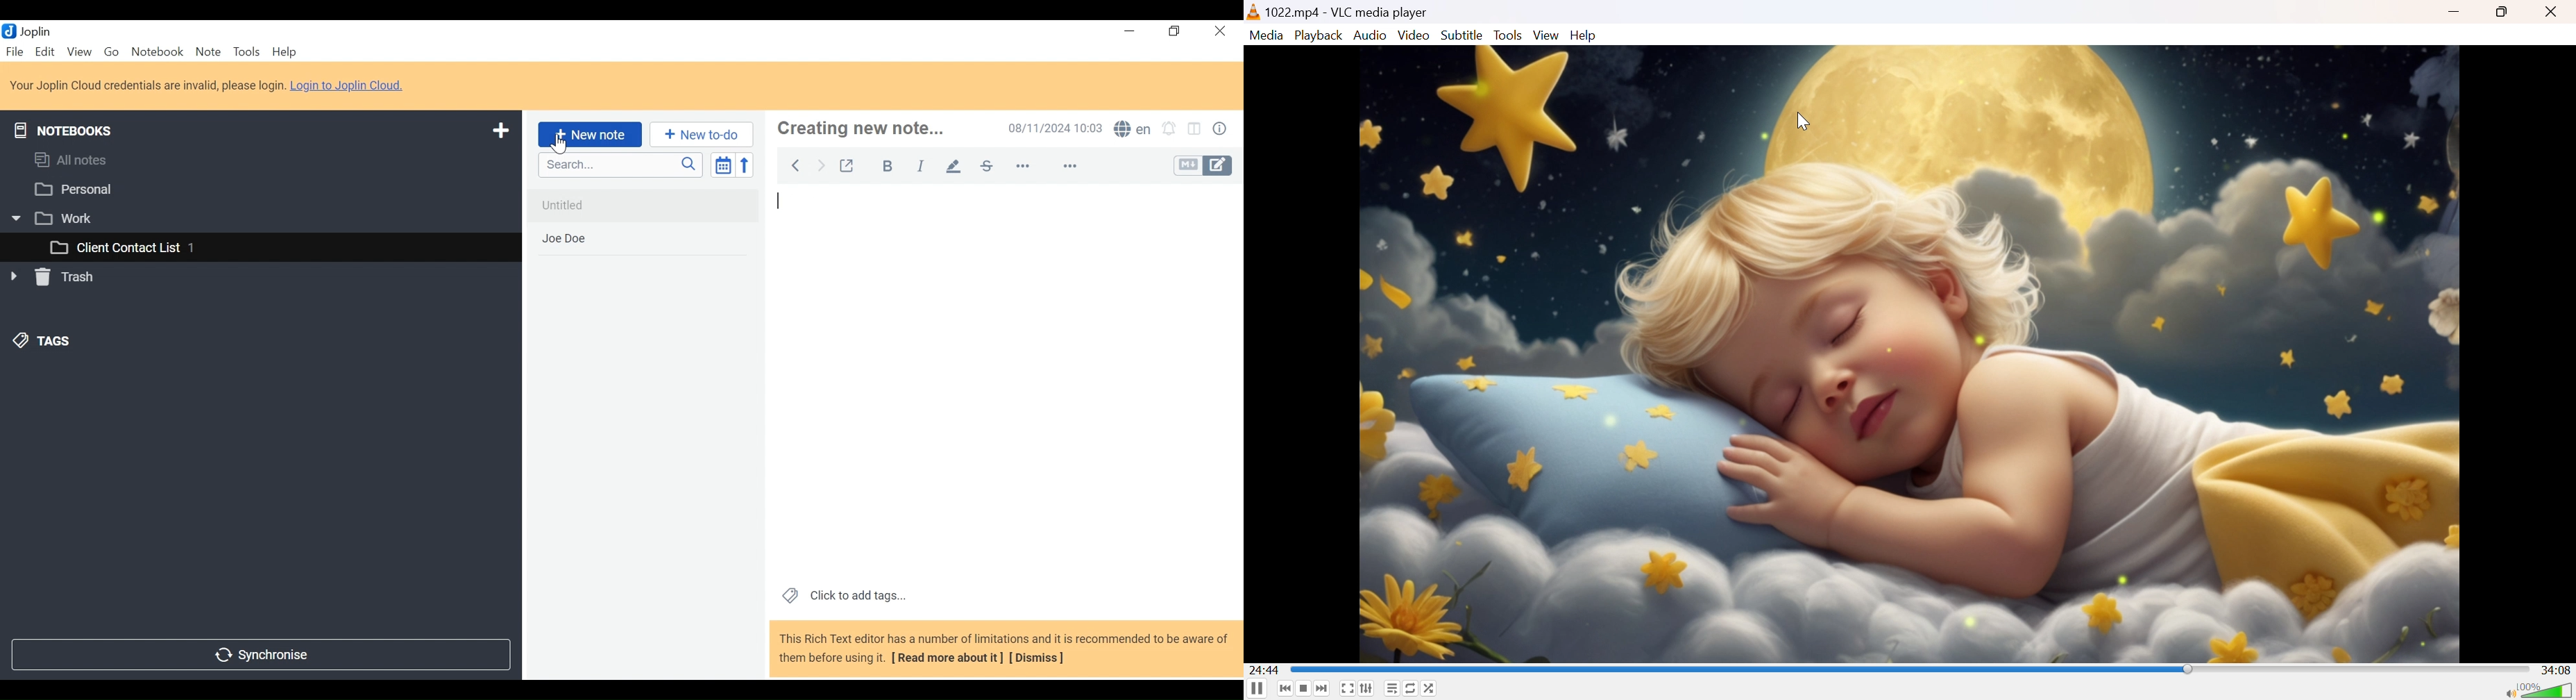  What do you see at coordinates (954, 167) in the screenshot?
I see `Highlight` at bounding box center [954, 167].